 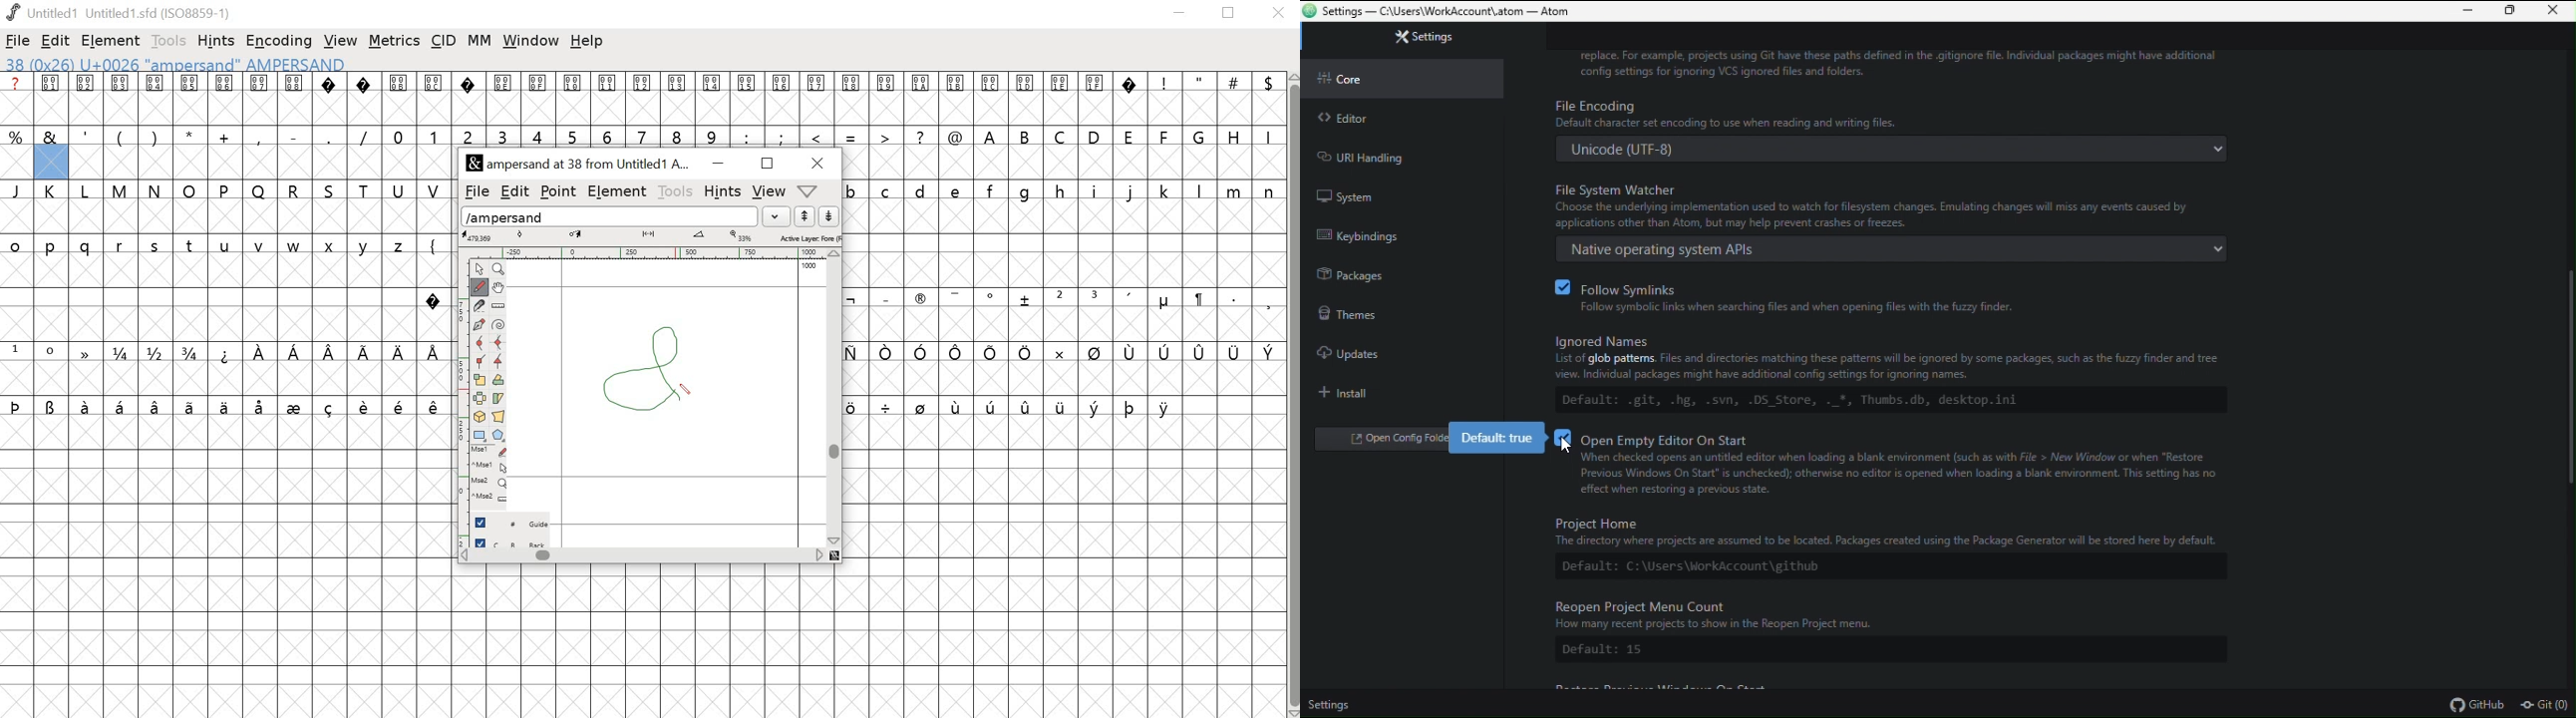 I want to click on o, so click(x=16, y=244).